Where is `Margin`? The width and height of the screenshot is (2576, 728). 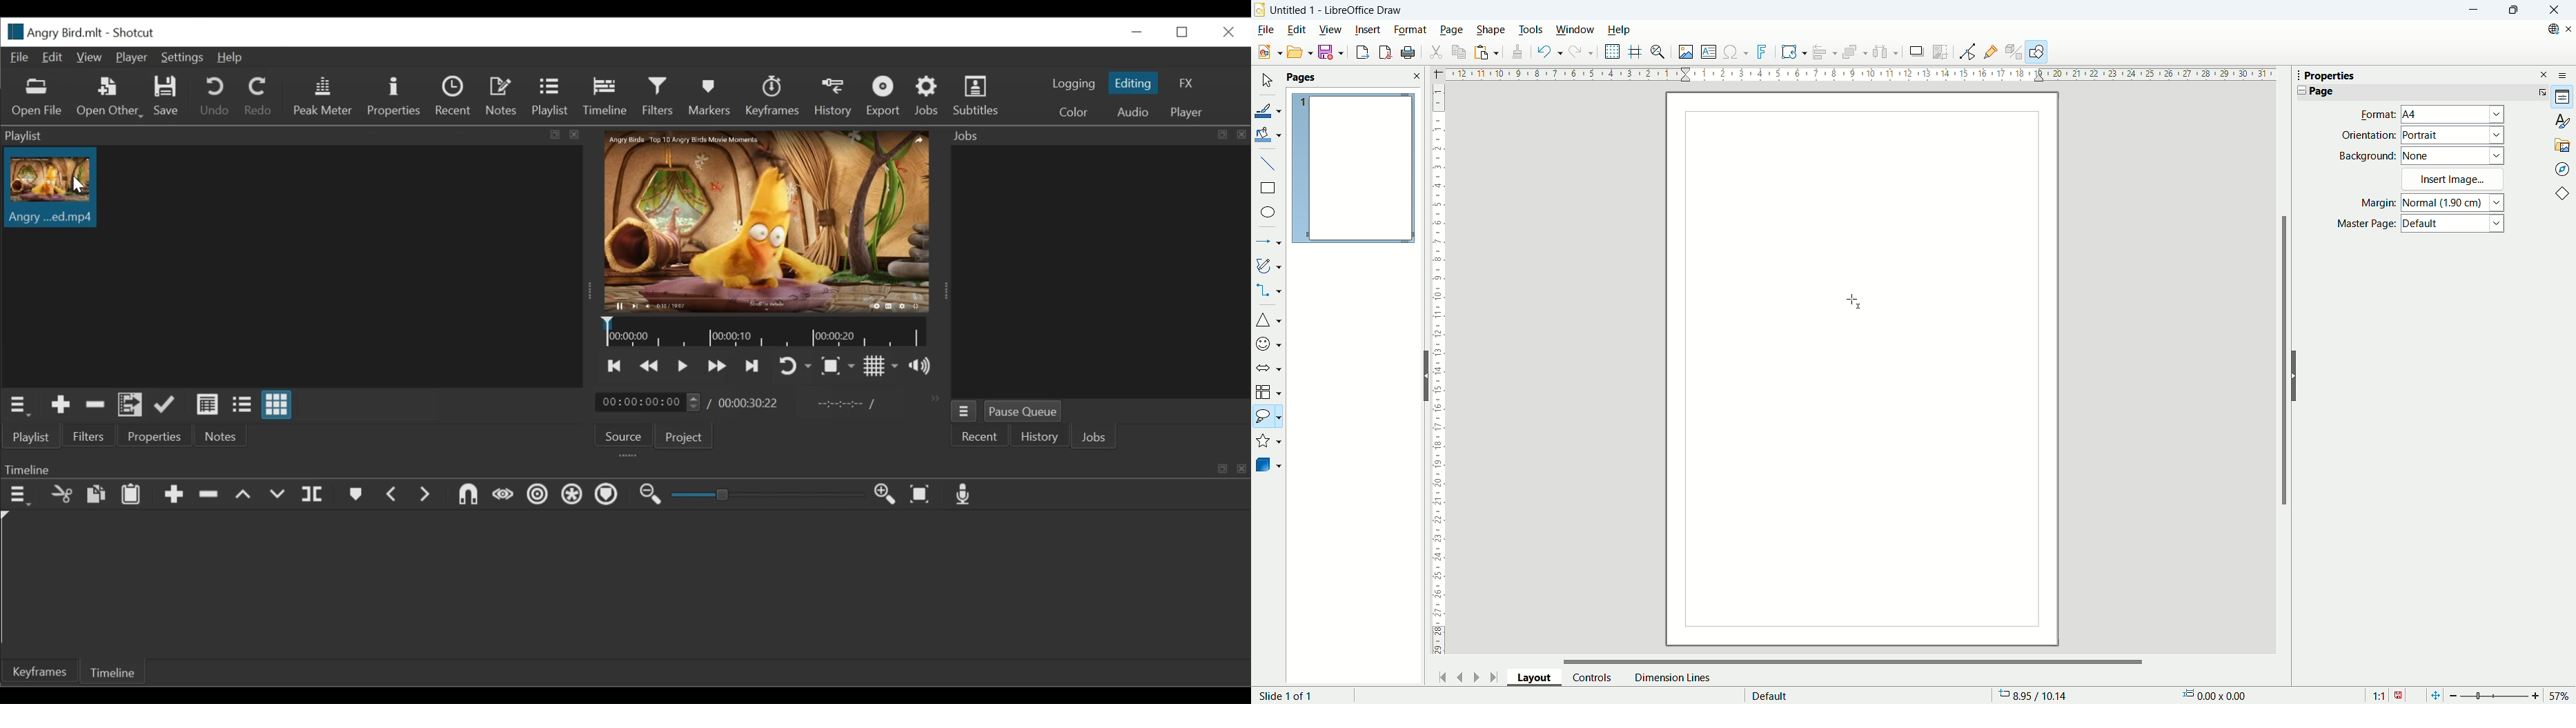
Margin is located at coordinates (2374, 204).